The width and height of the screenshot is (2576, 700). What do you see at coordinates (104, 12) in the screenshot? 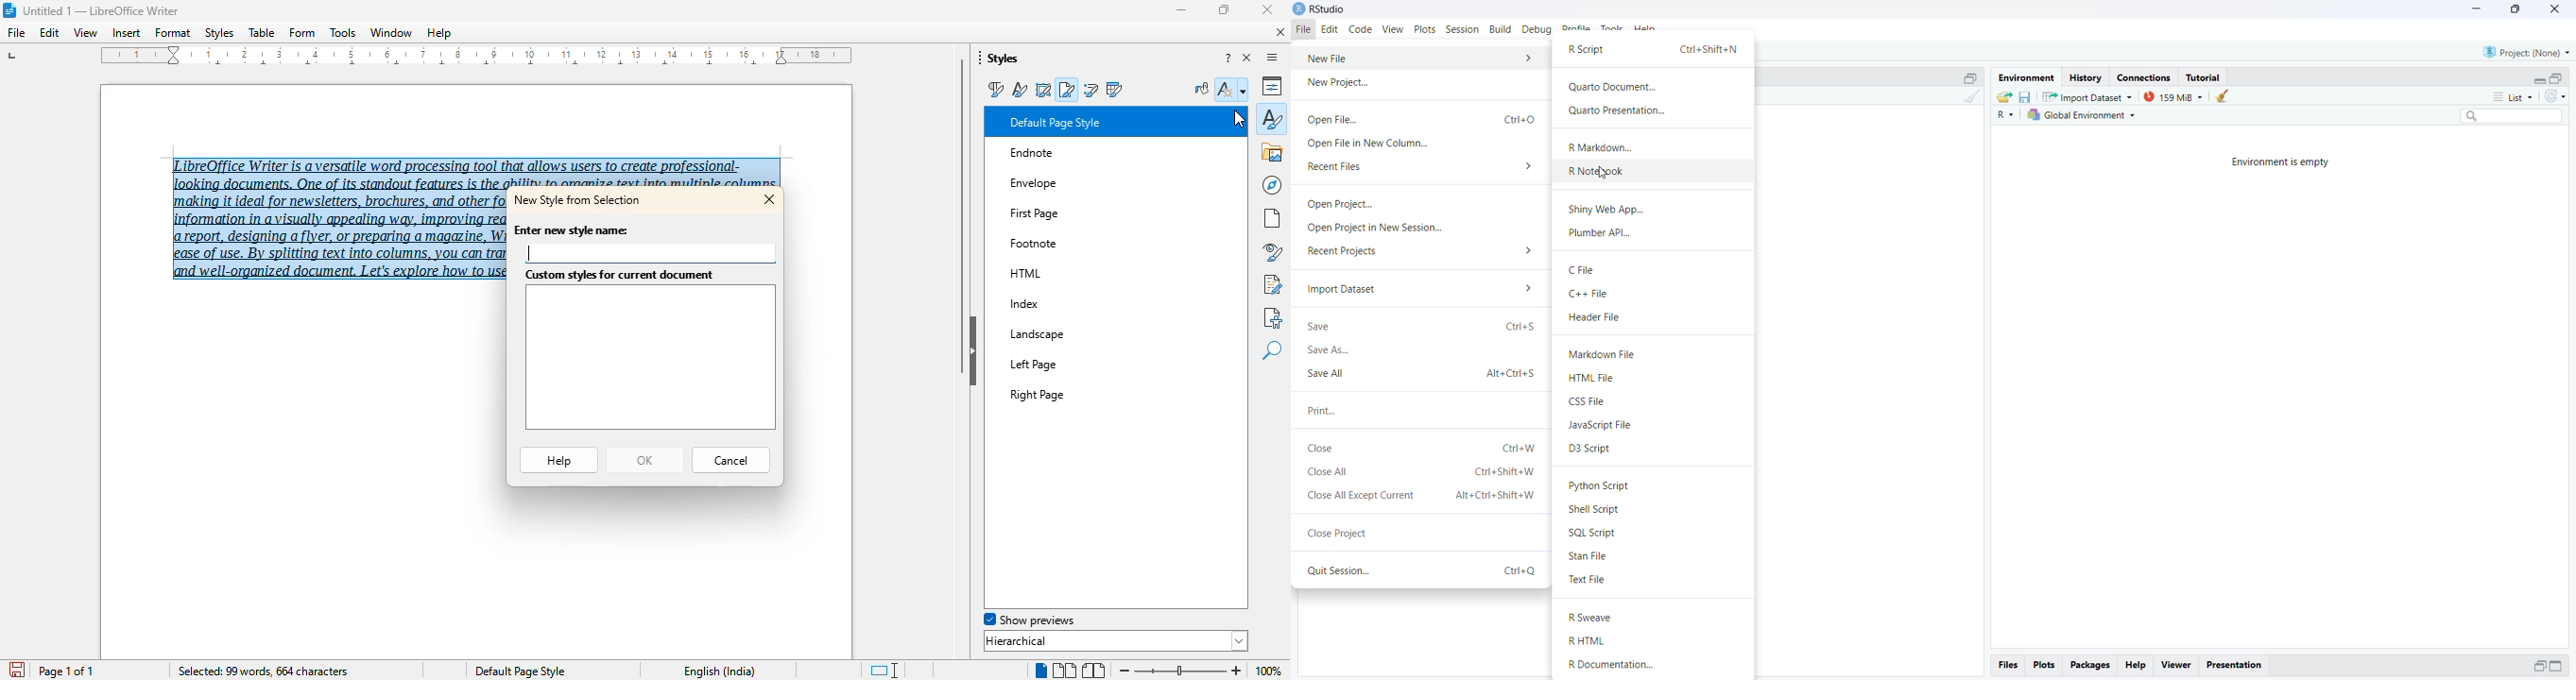
I see `Untitled 1 -- LibreOffice Writer` at bounding box center [104, 12].